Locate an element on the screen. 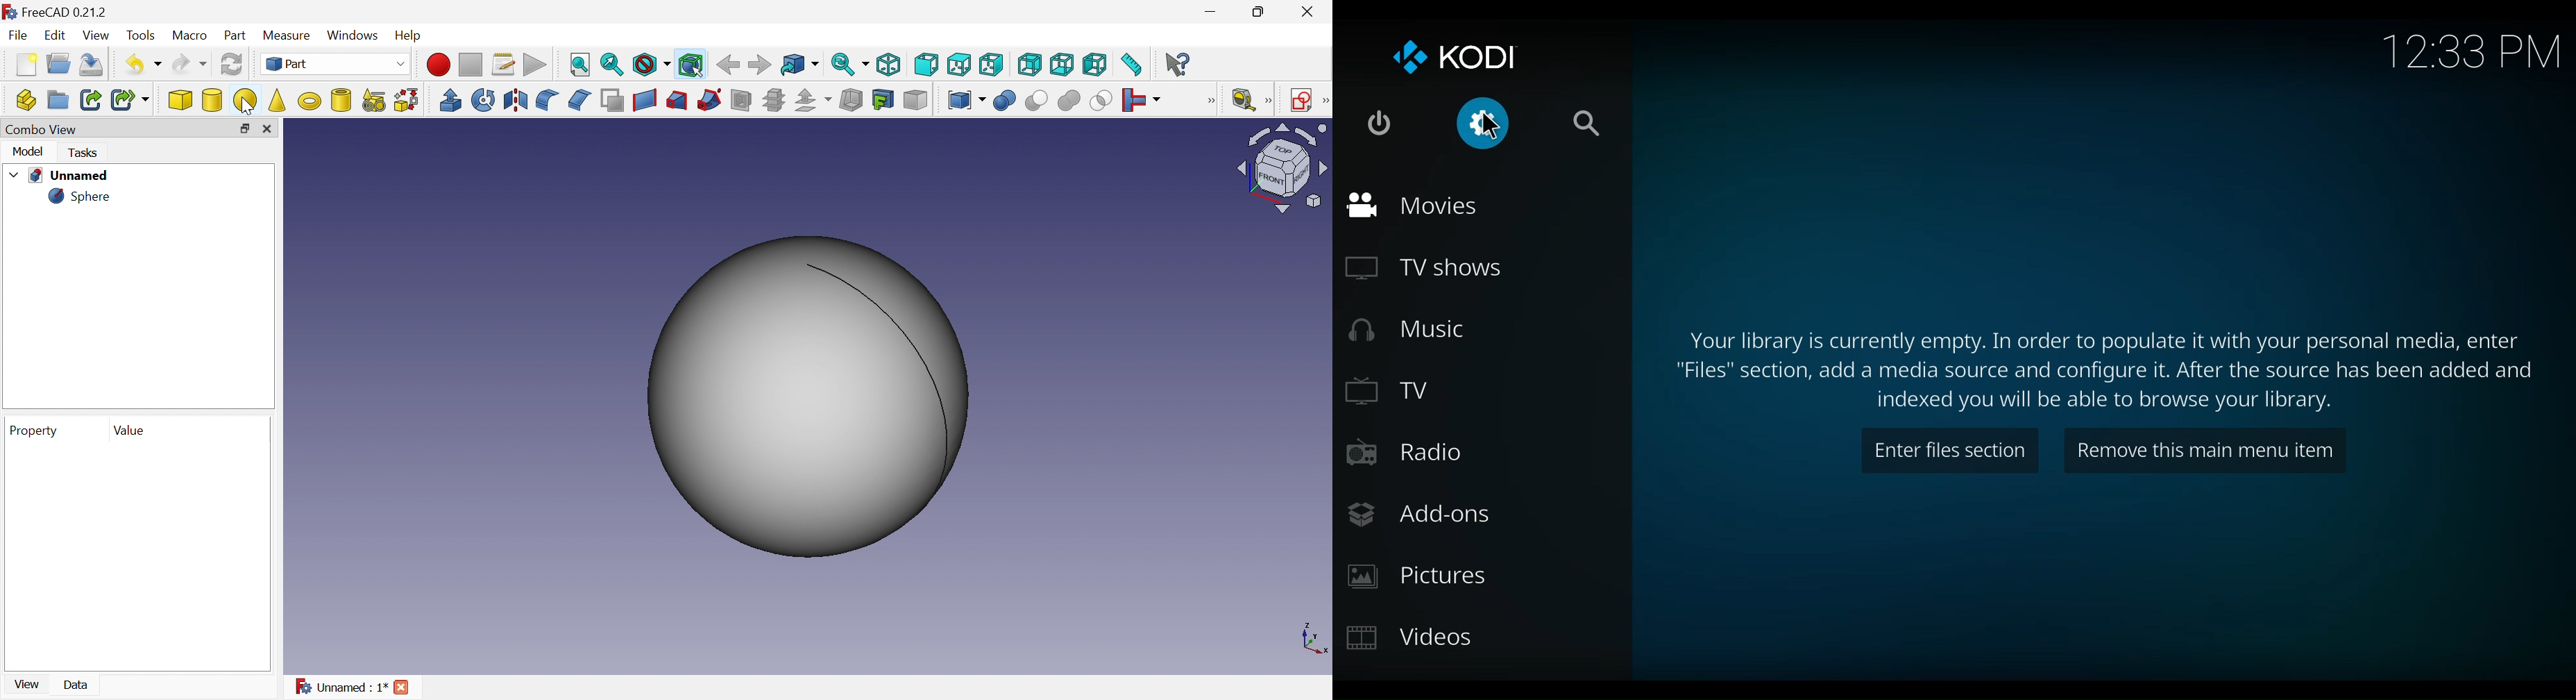 The image size is (2576, 700). Cube is located at coordinates (180, 99).